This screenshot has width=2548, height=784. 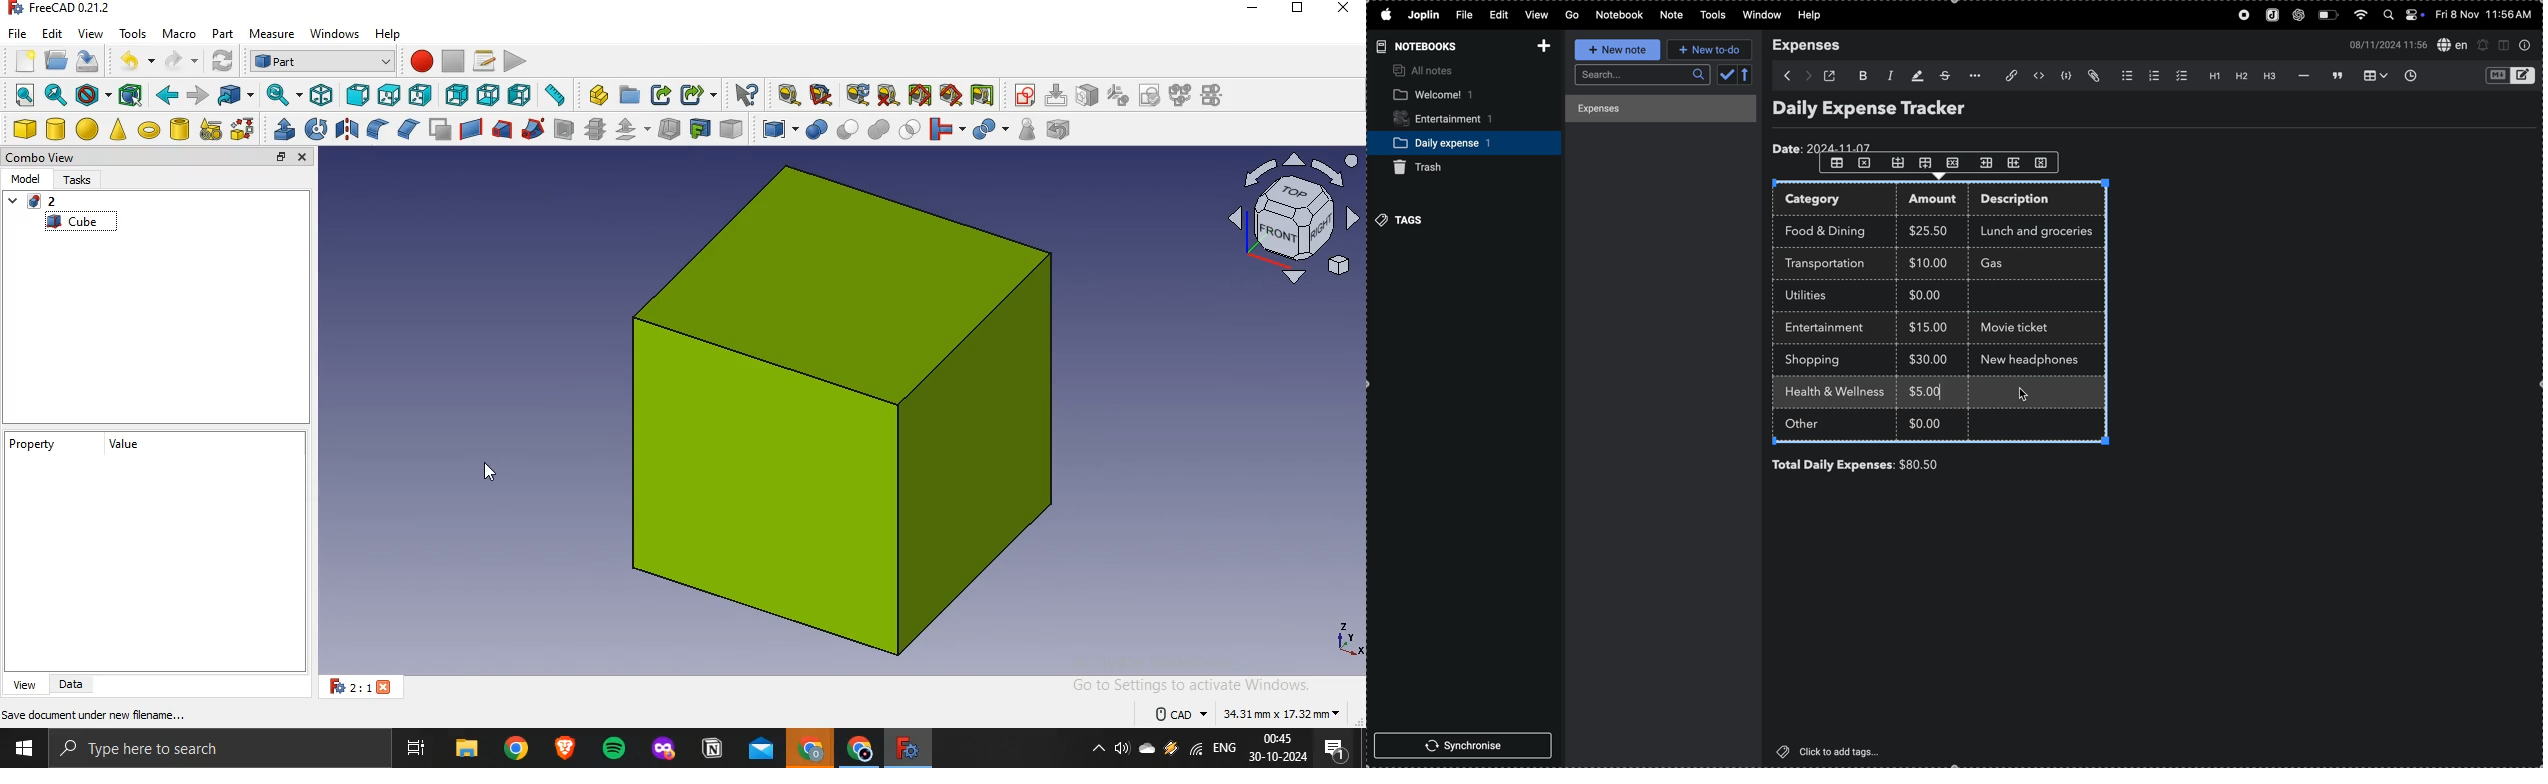 What do you see at coordinates (1887, 75) in the screenshot?
I see `italic` at bounding box center [1887, 75].